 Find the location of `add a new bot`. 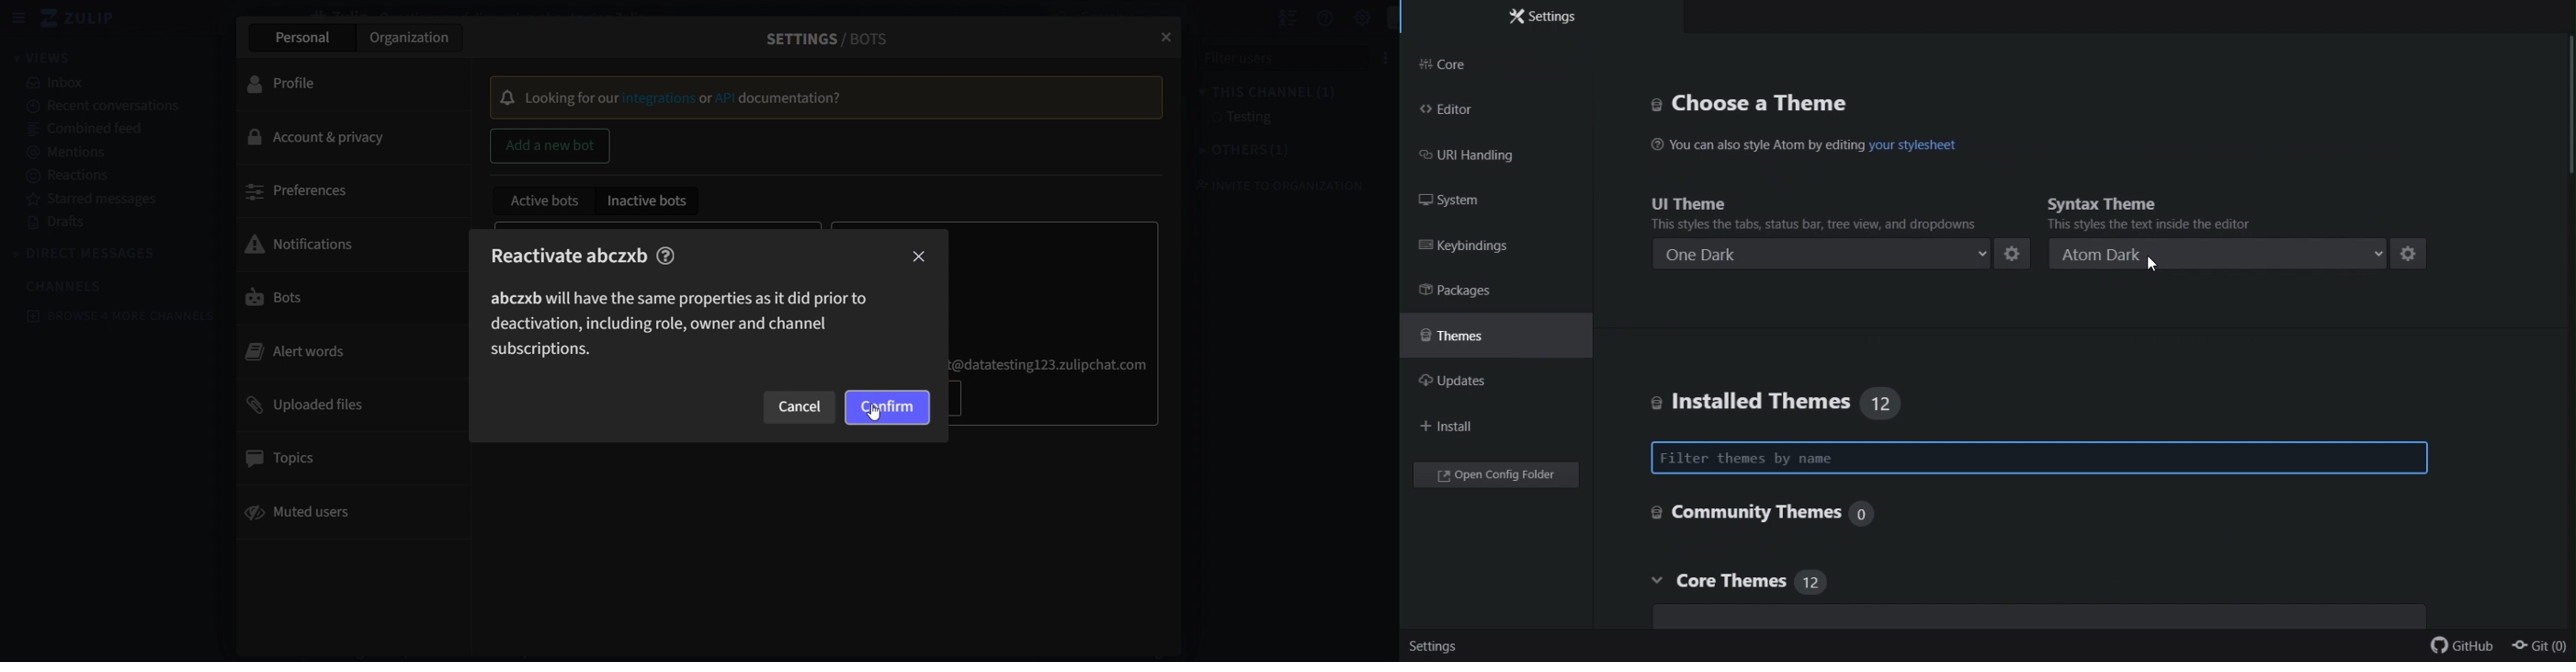

add a new bot is located at coordinates (550, 145).